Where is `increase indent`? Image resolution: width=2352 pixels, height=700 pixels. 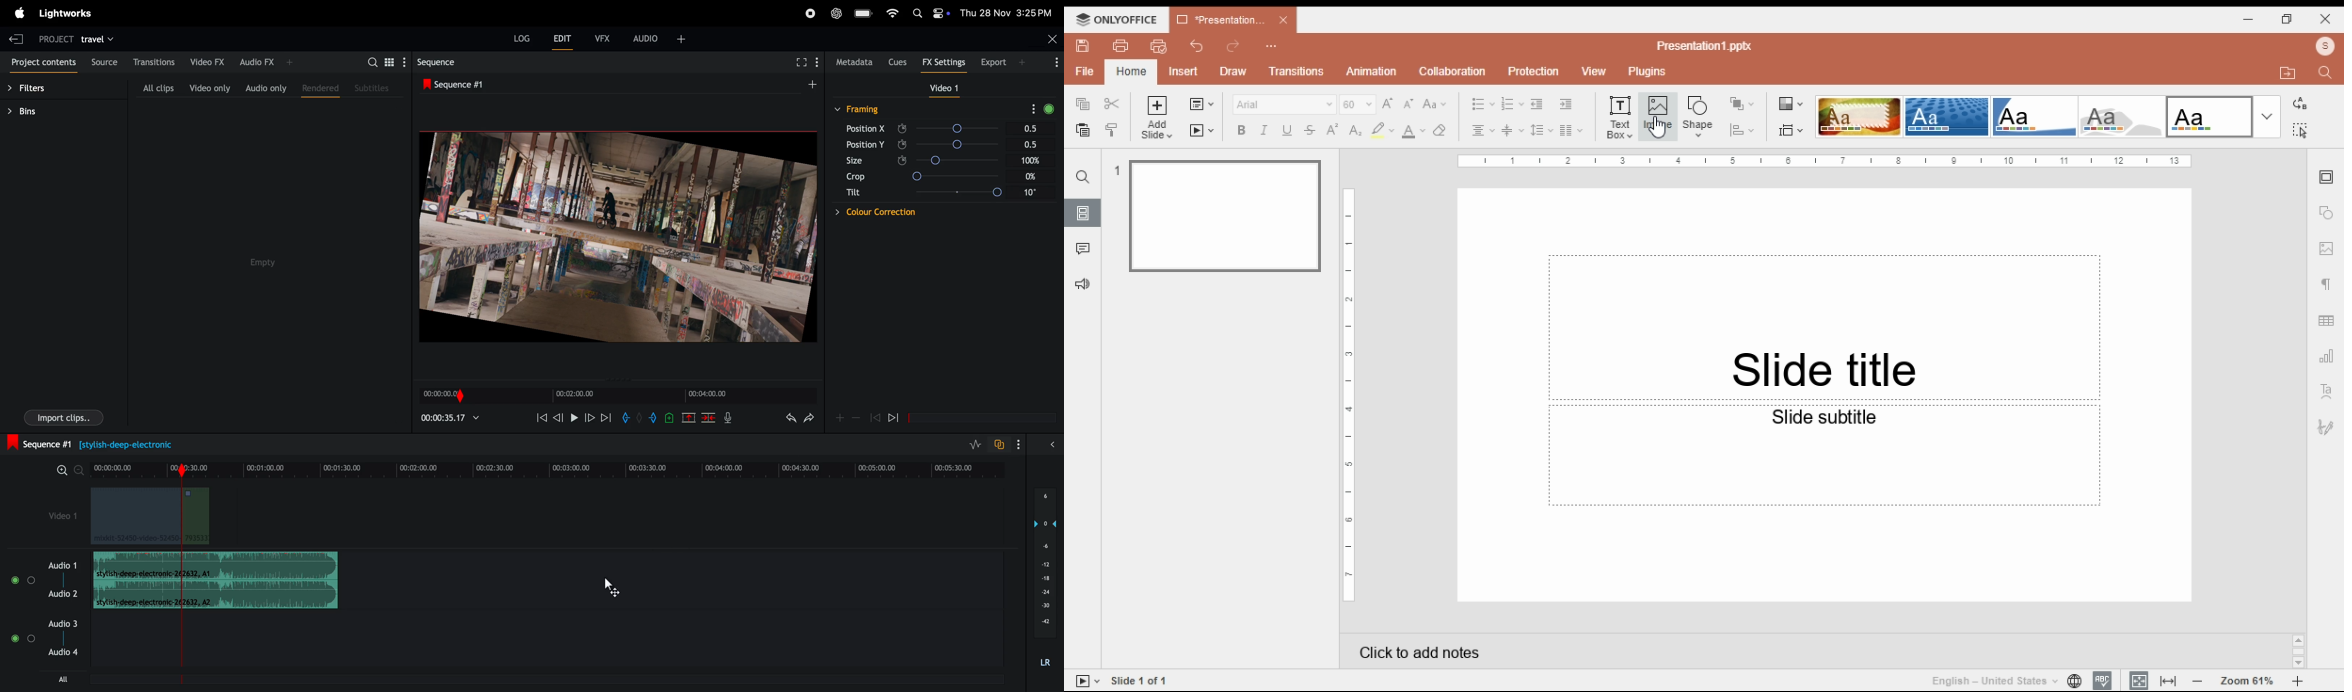 increase indent is located at coordinates (1536, 105).